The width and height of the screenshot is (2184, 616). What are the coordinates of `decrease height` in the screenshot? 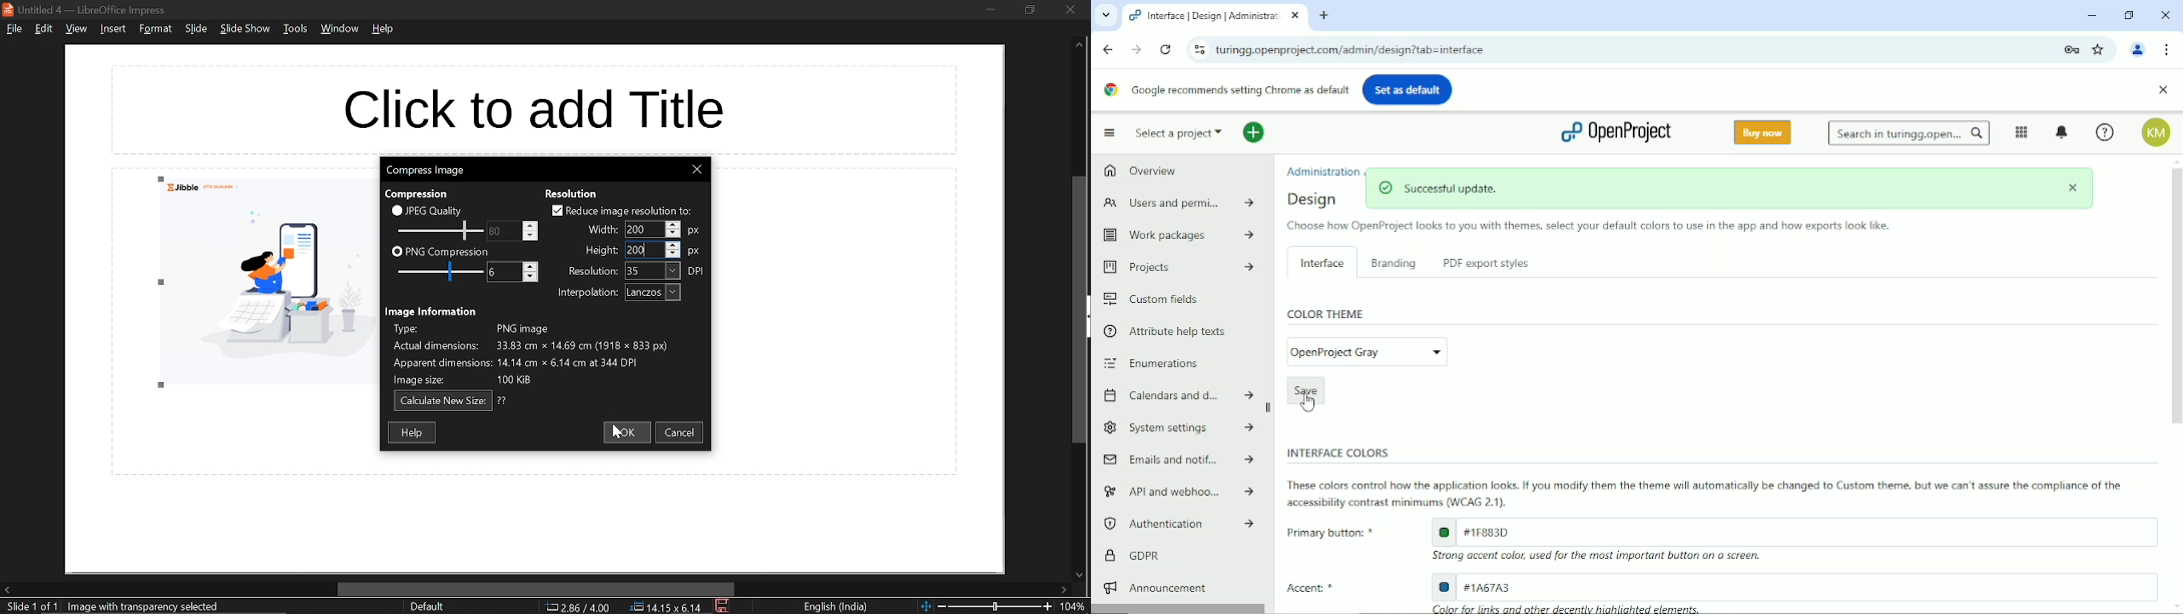 It's located at (674, 253).